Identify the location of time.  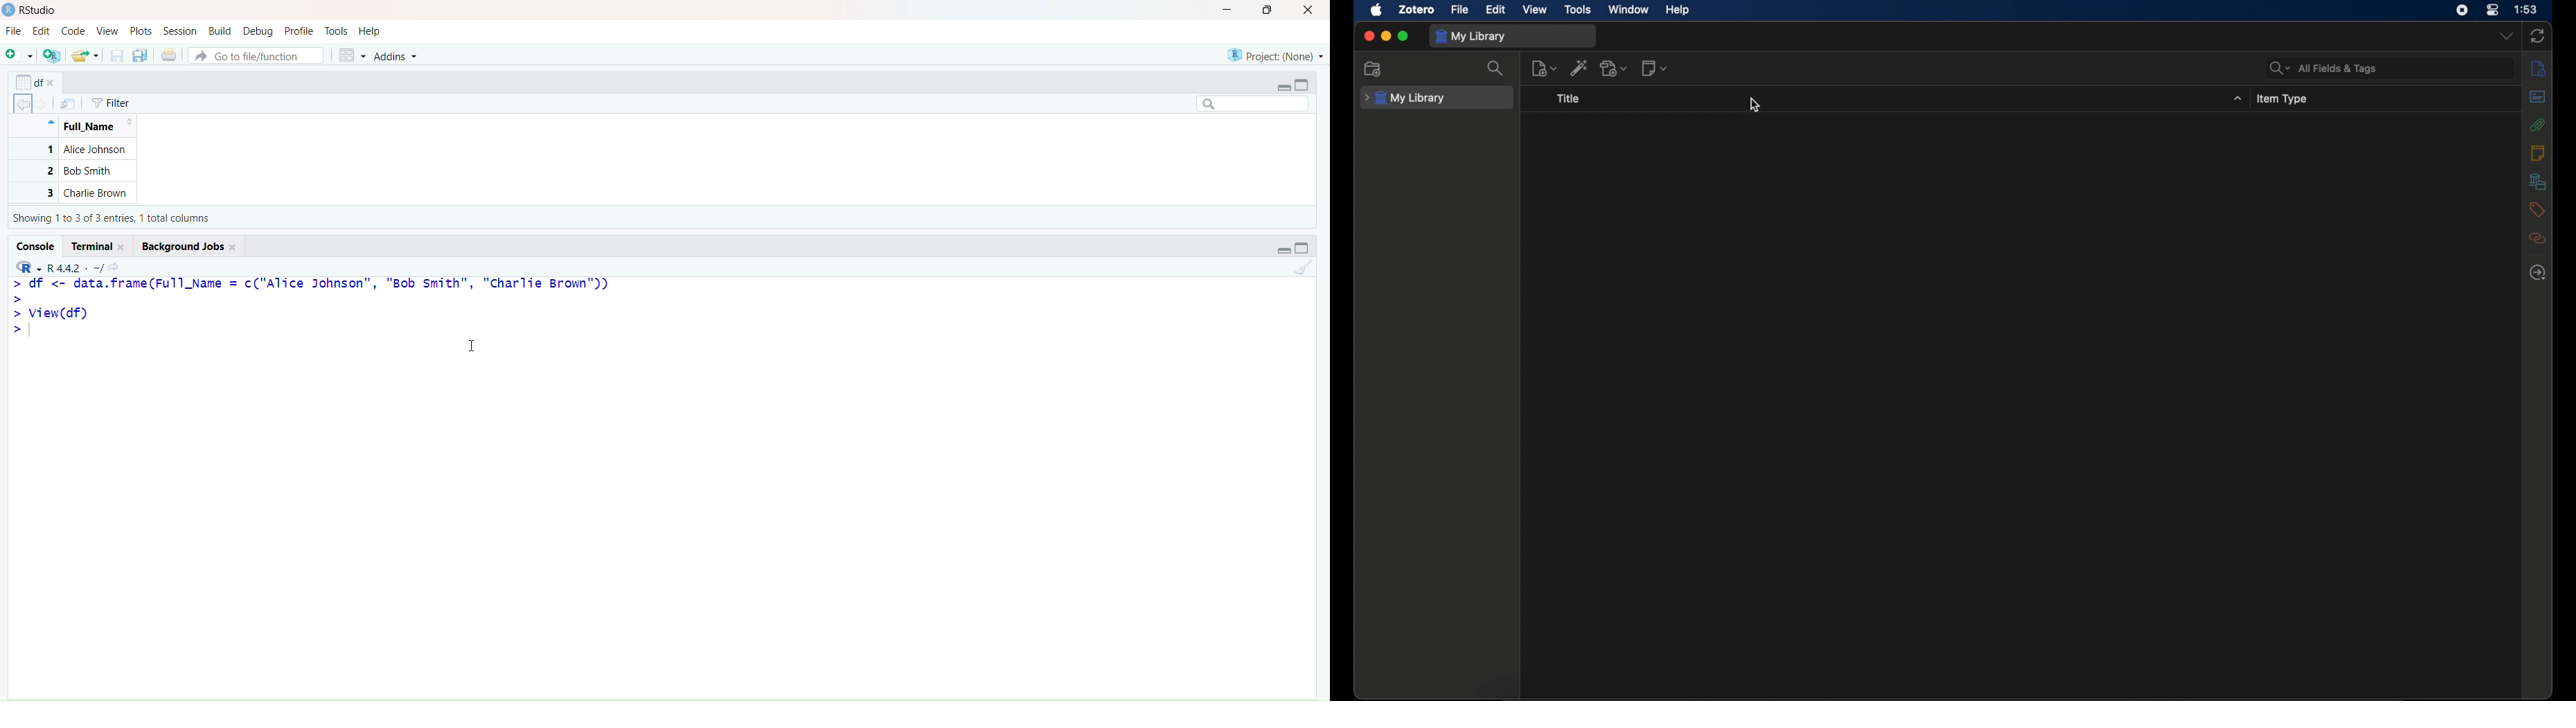
(2525, 8).